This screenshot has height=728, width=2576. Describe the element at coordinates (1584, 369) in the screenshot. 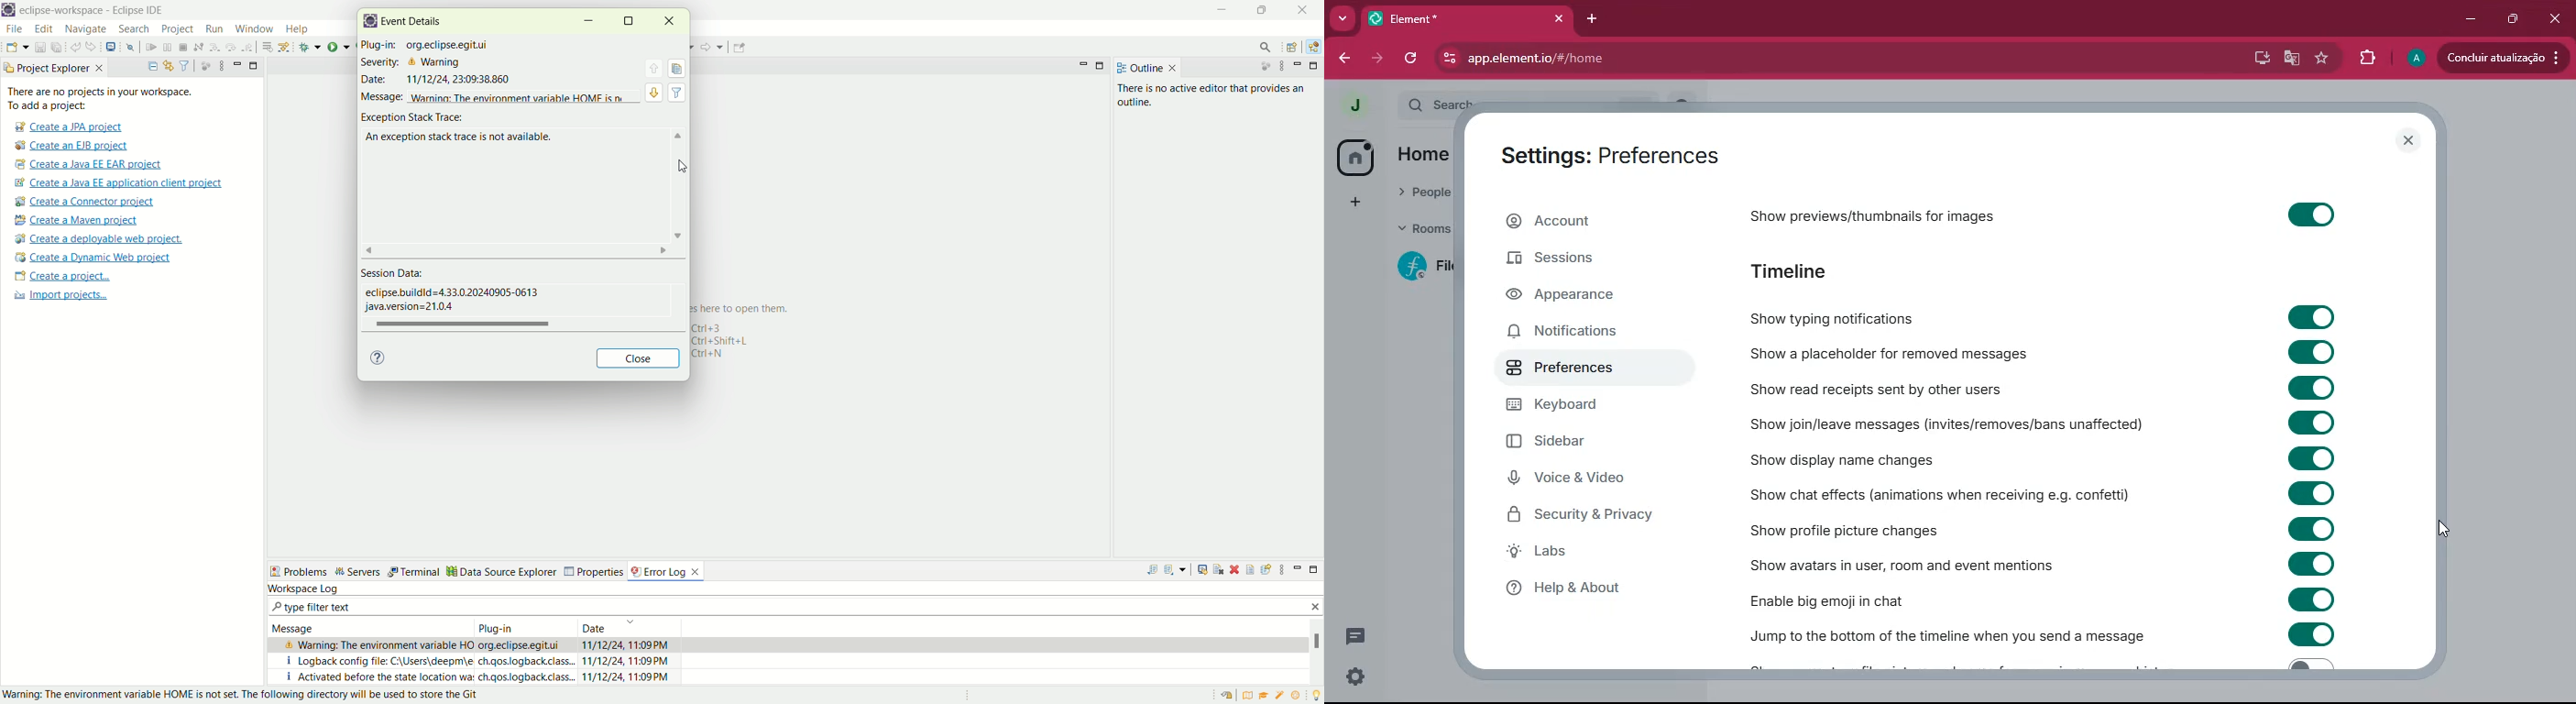

I see `preferences` at that location.